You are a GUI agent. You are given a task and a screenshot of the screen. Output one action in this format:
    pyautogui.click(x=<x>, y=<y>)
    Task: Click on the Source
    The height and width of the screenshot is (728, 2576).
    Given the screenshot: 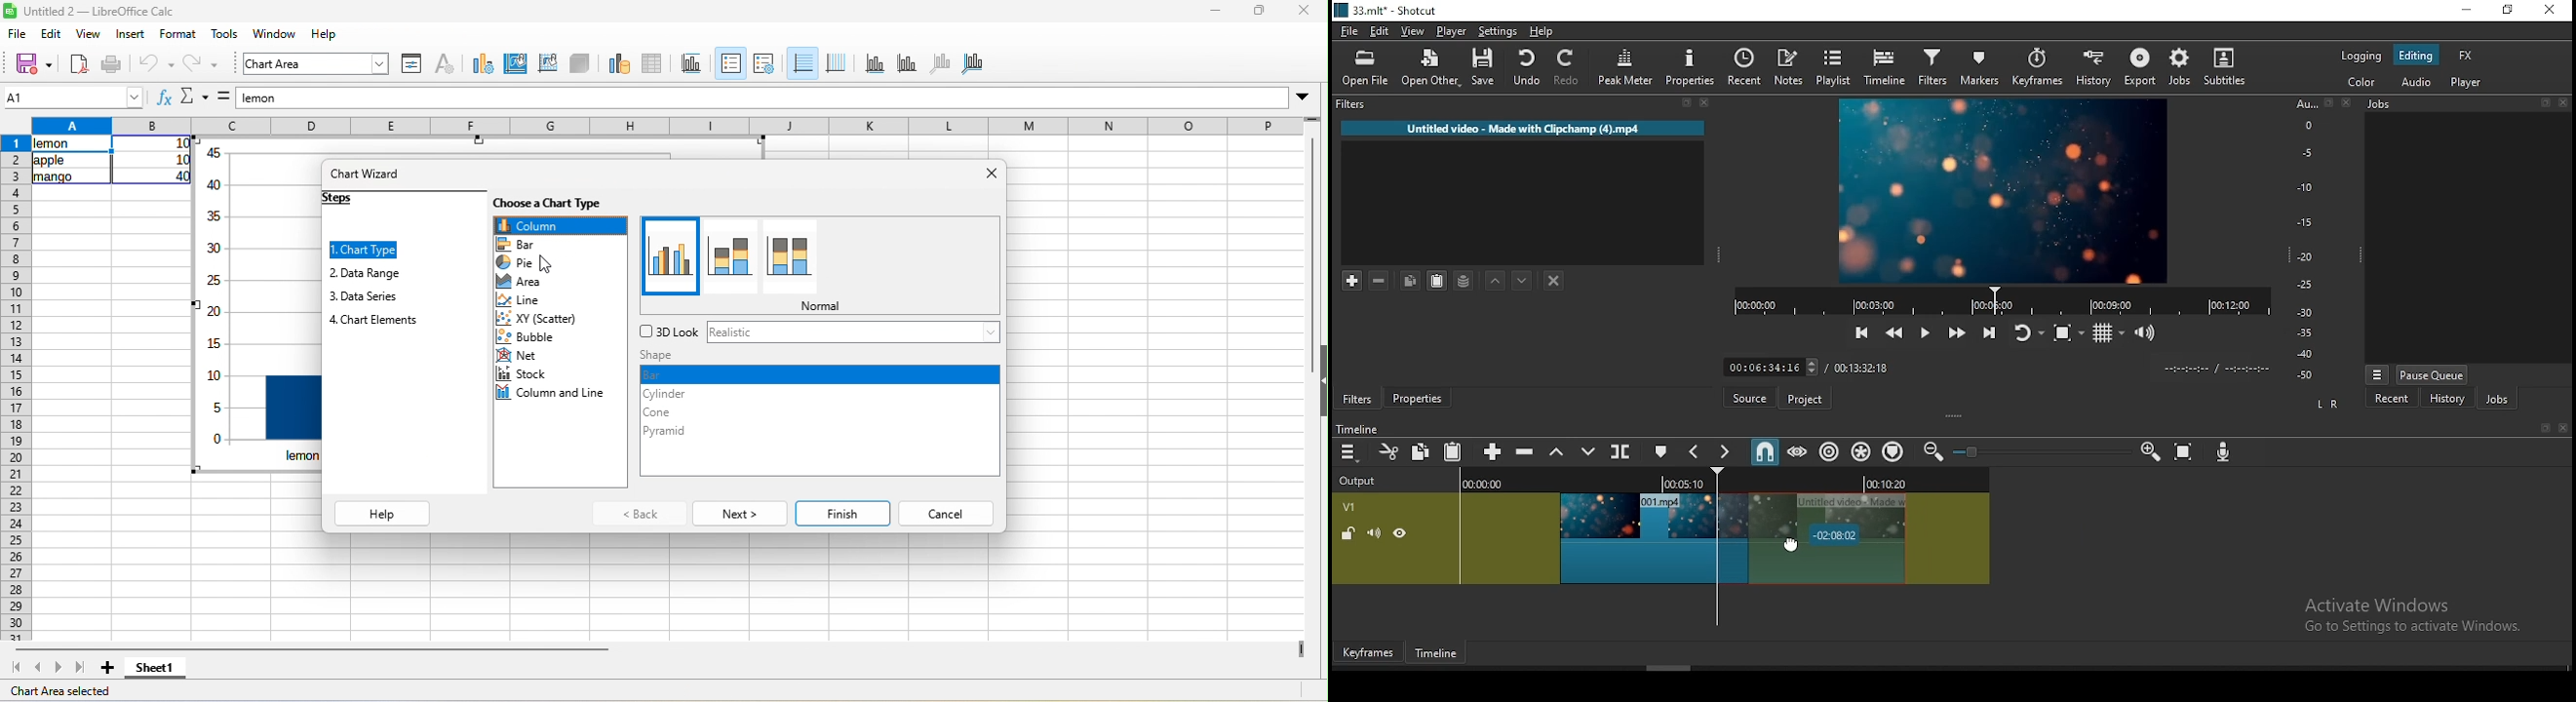 What is the action you would take?
    pyautogui.click(x=1747, y=398)
    